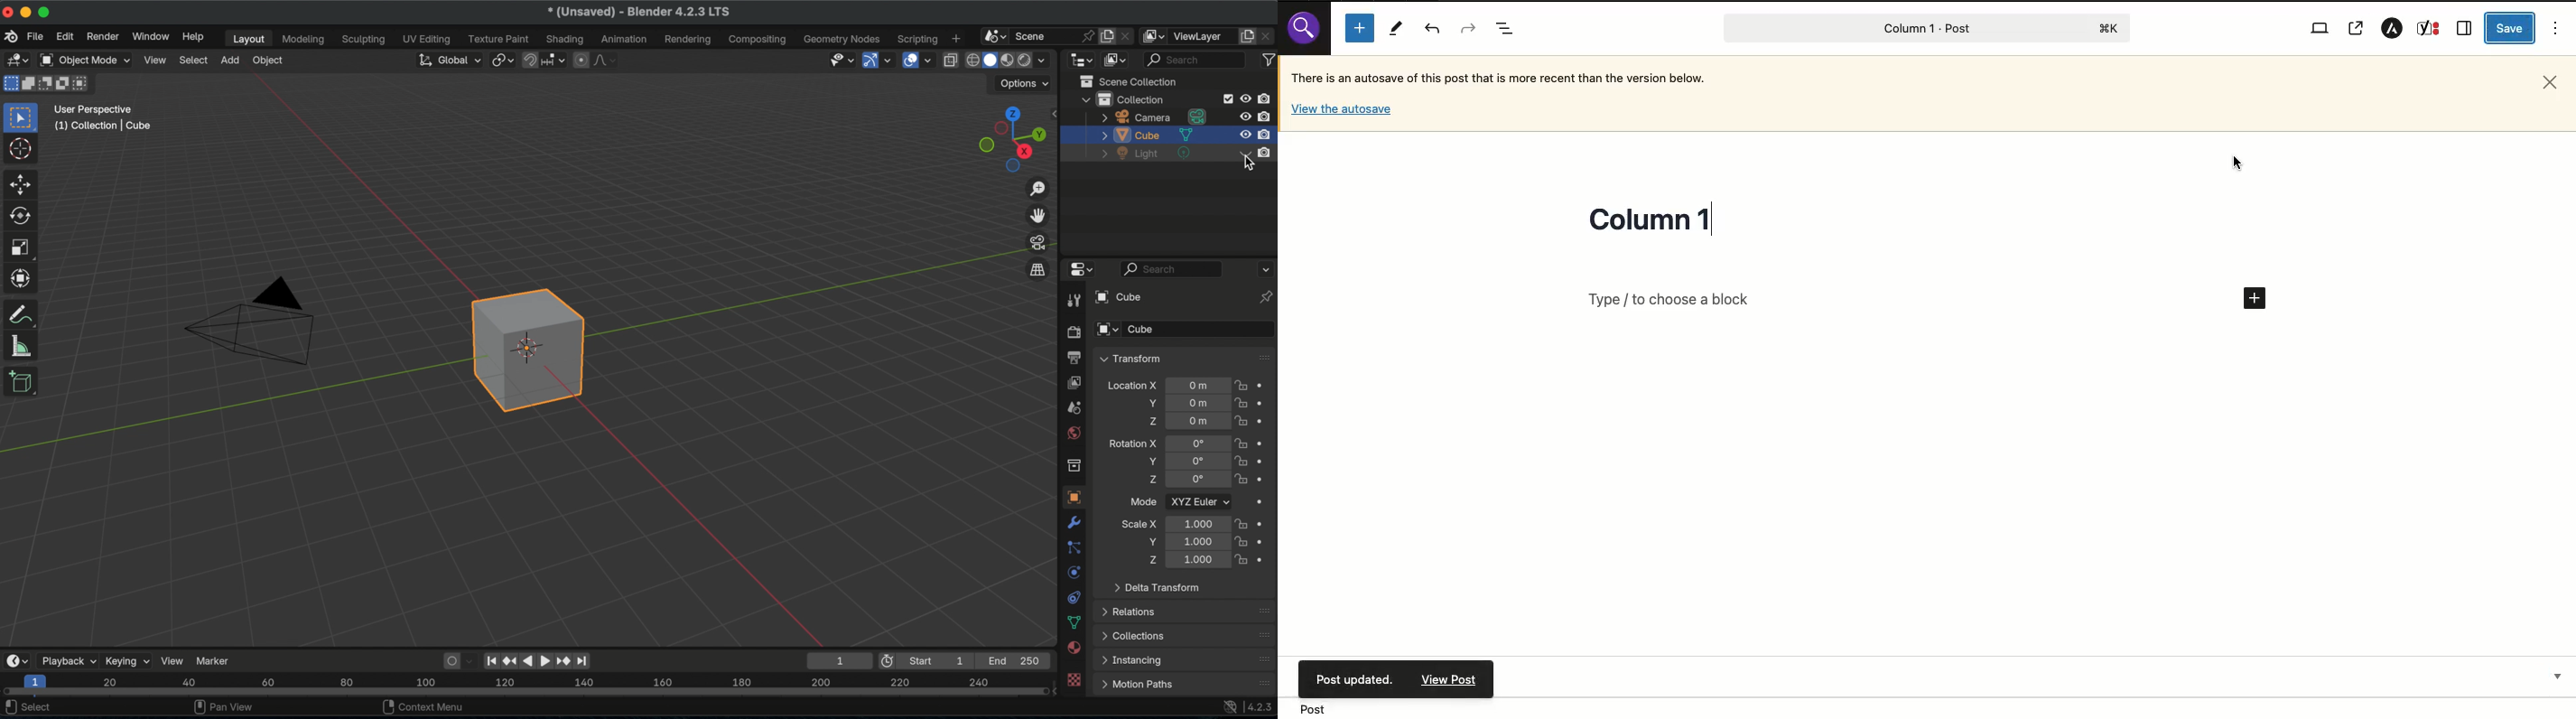  What do you see at coordinates (1243, 152) in the screenshot?
I see `hide in viewport` at bounding box center [1243, 152].